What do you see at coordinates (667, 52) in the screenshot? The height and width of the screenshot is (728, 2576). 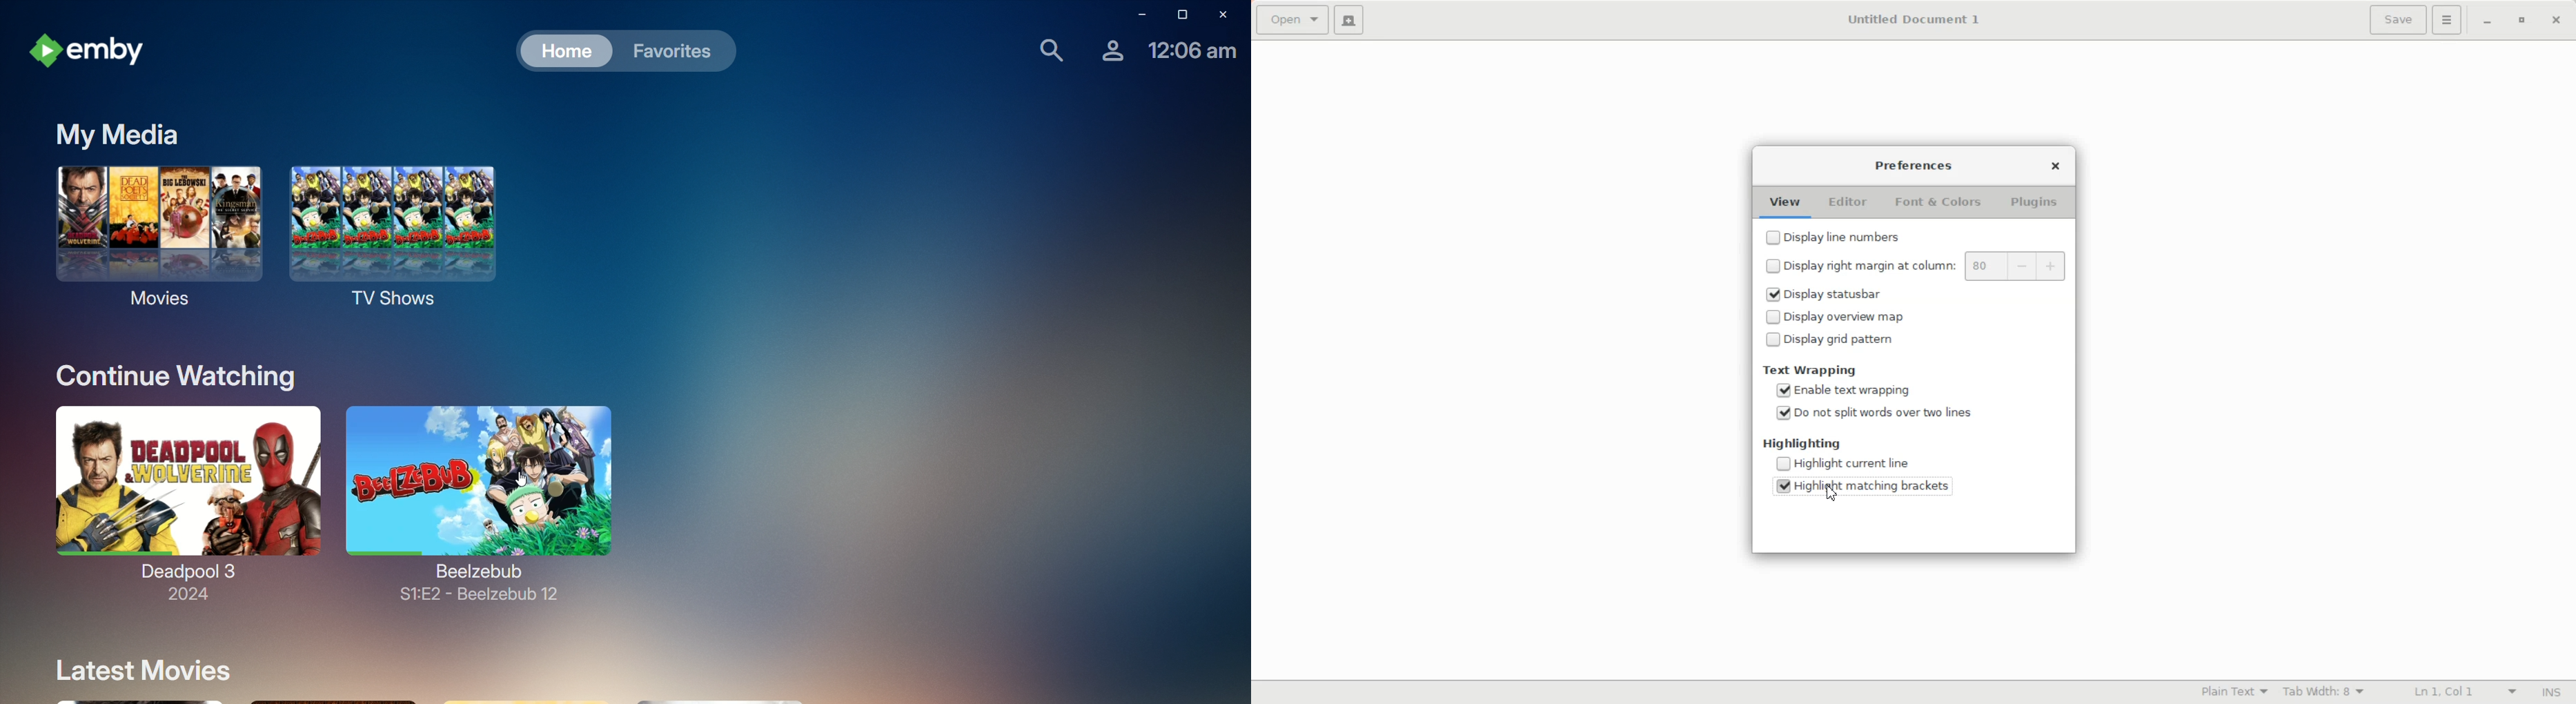 I see `Favorites` at bounding box center [667, 52].